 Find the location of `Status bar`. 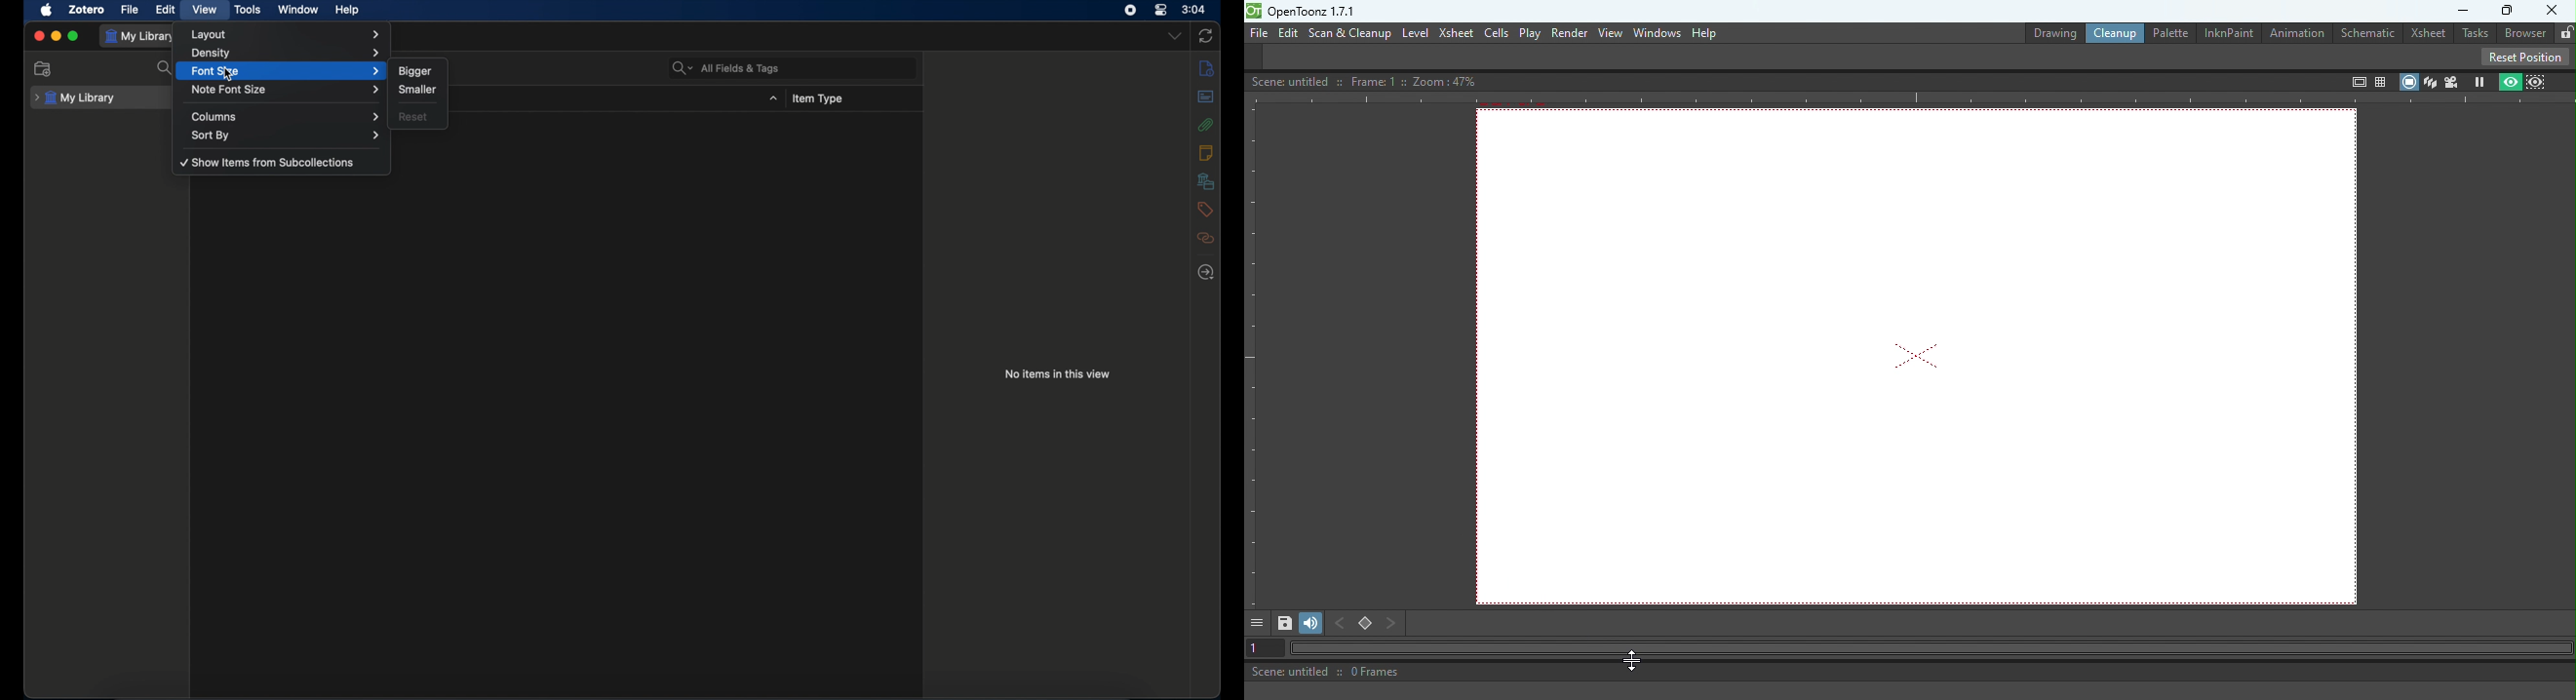

Status bar is located at coordinates (1737, 672).